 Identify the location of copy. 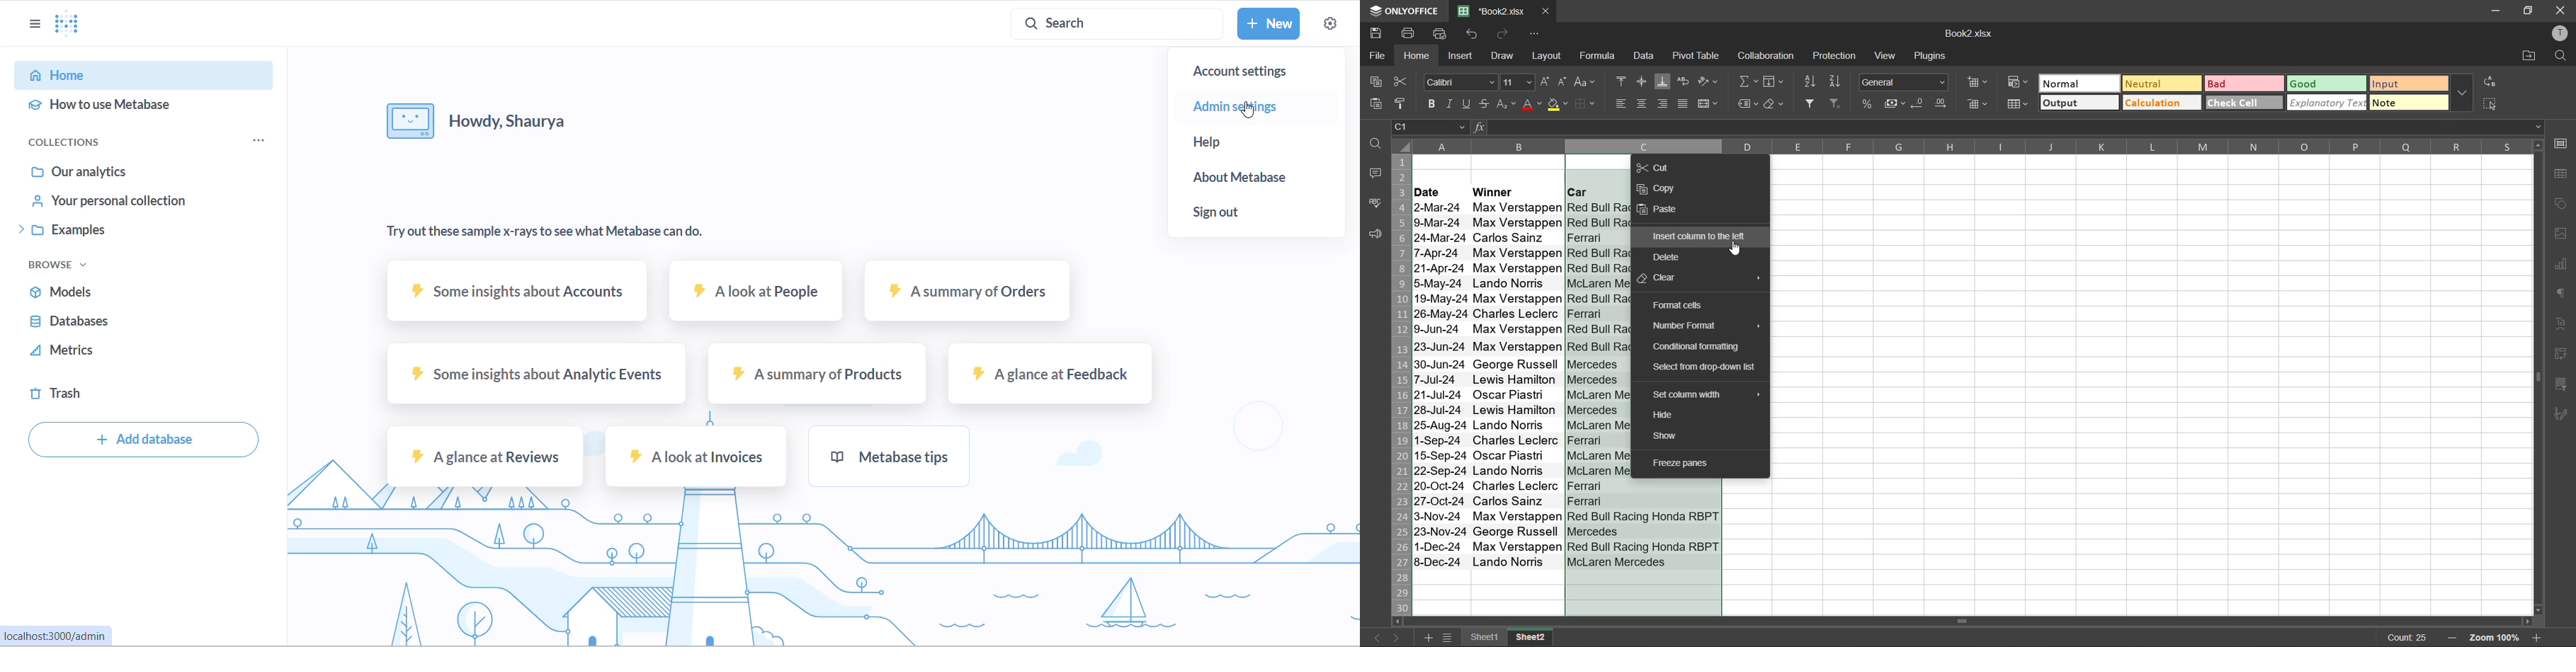
(1658, 191).